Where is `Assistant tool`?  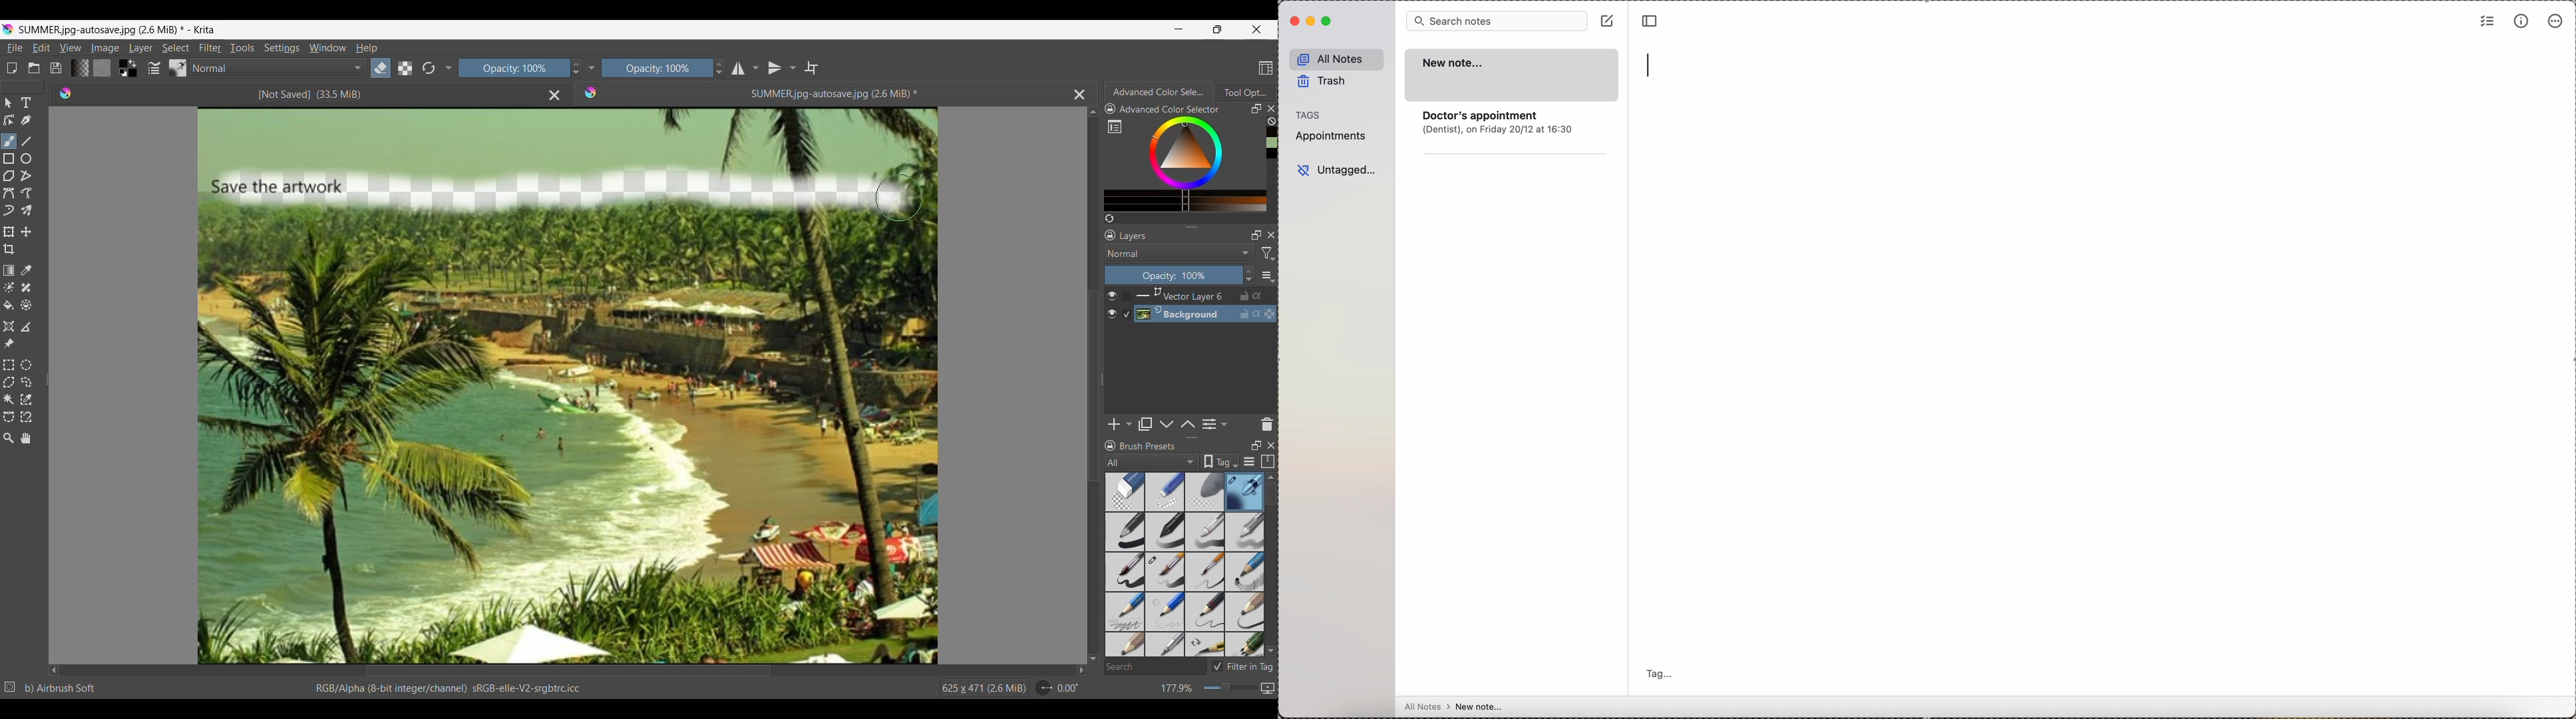
Assistant tool is located at coordinates (8, 326).